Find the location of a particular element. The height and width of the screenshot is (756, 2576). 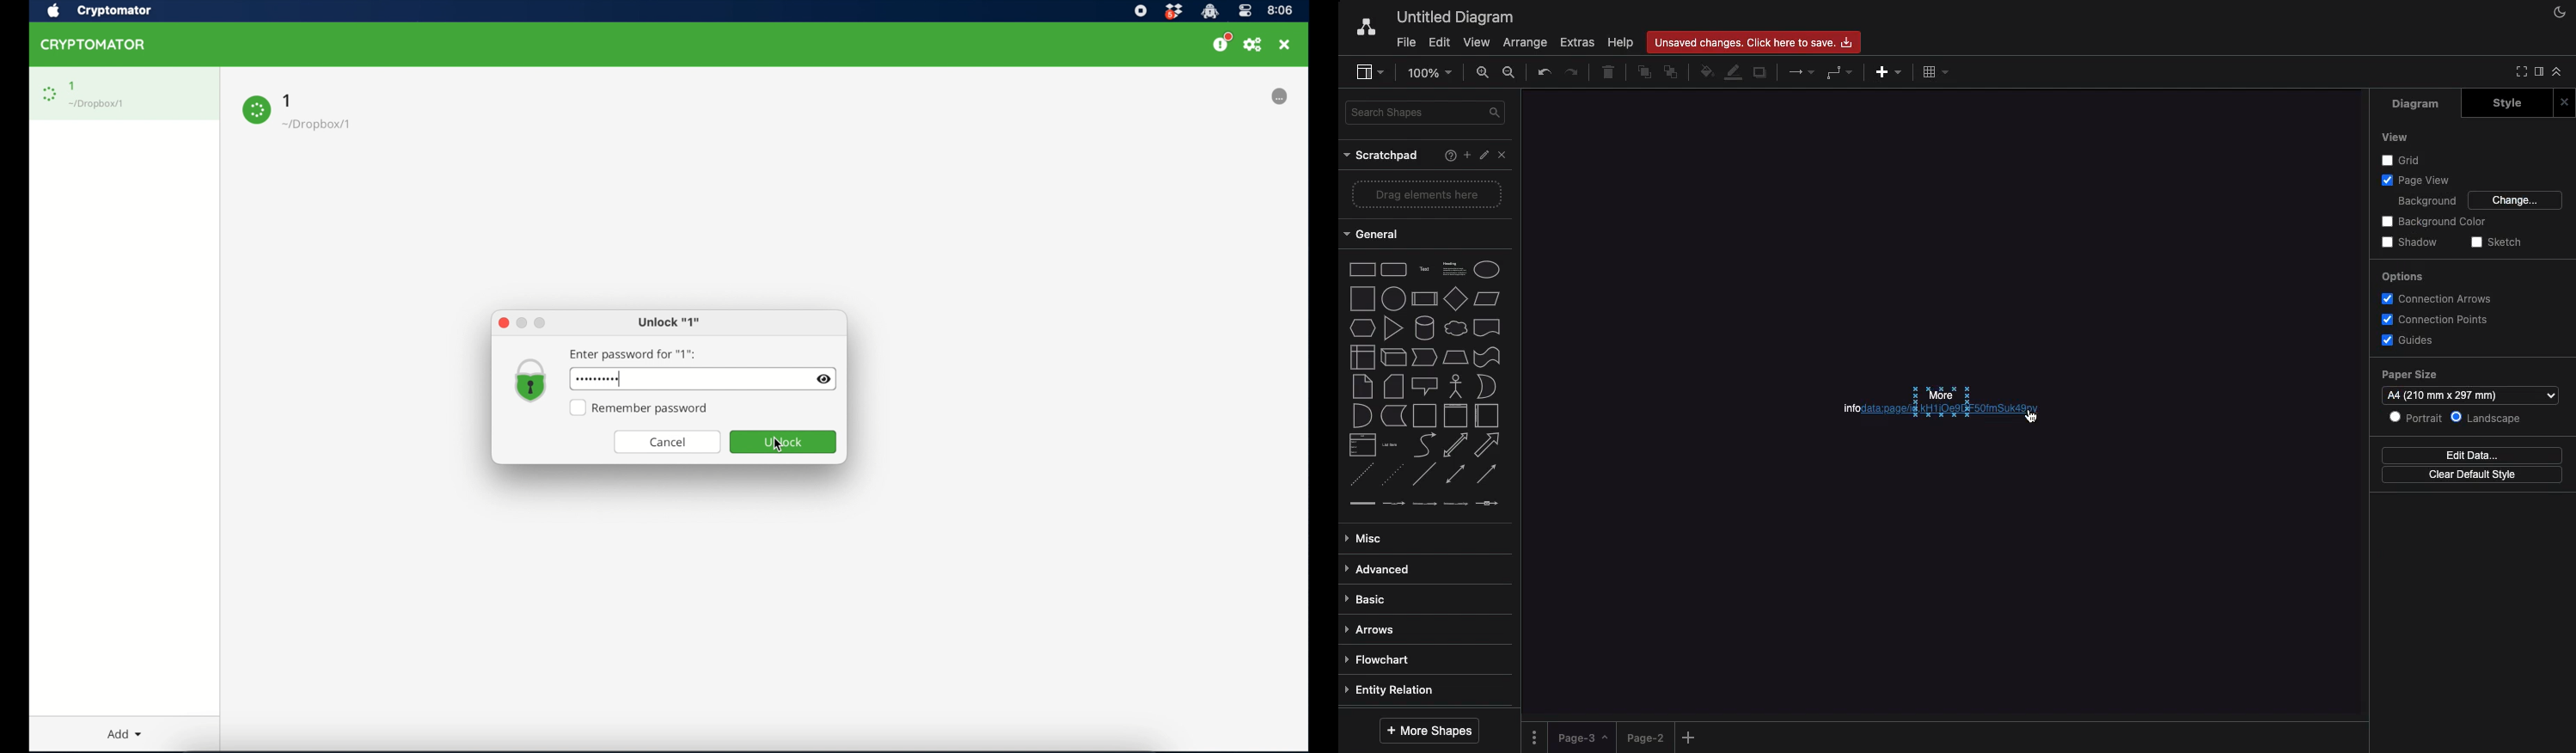

Line is located at coordinates (1424, 474).